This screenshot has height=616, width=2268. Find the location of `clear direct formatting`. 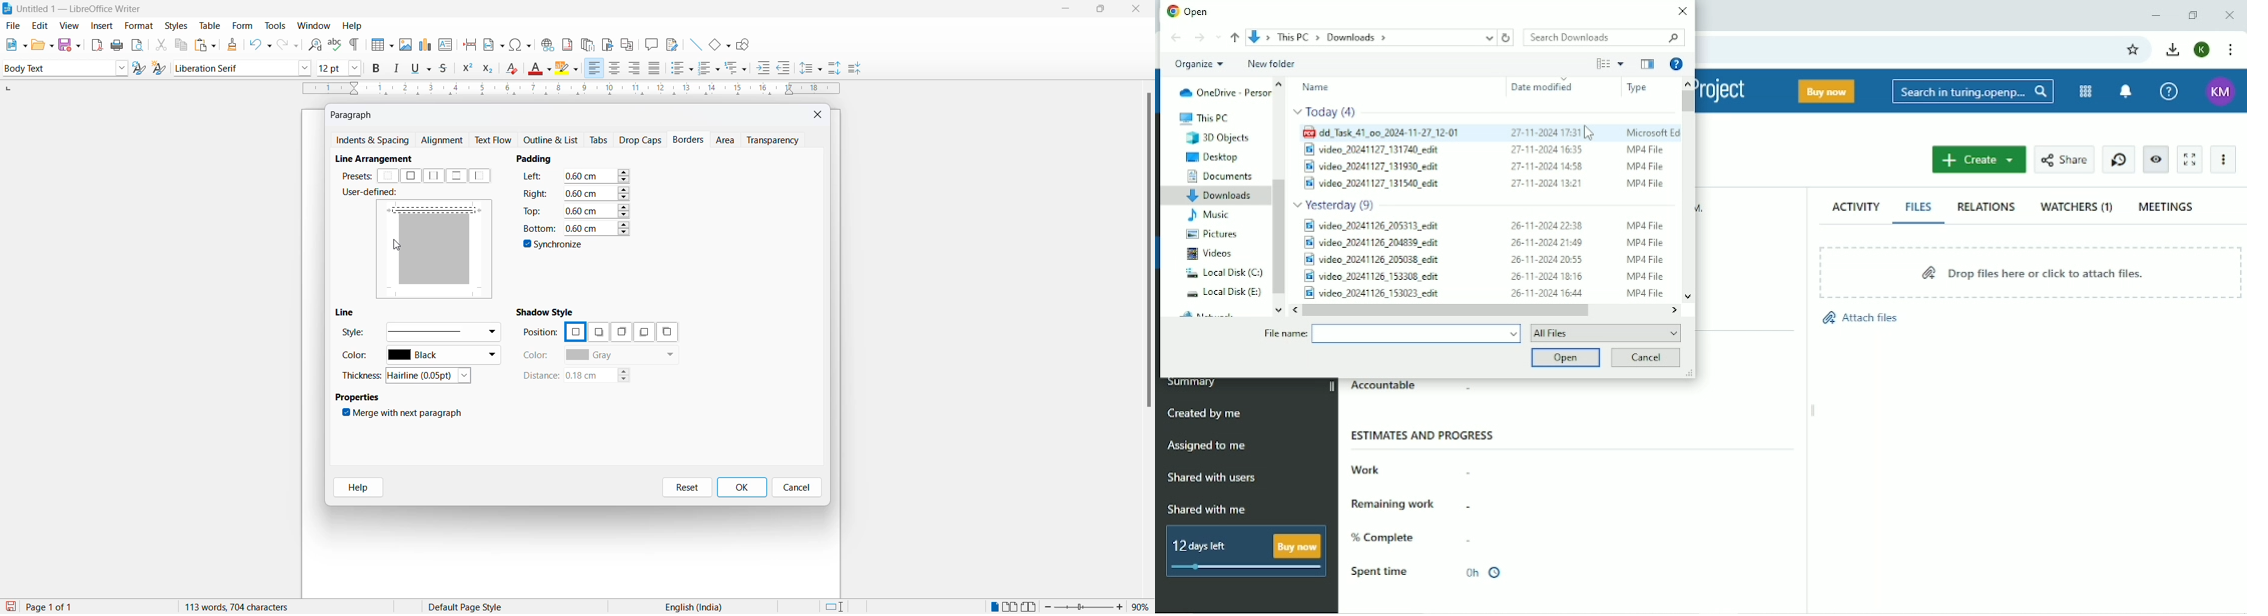

clear direct formatting is located at coordinates (515, 70).